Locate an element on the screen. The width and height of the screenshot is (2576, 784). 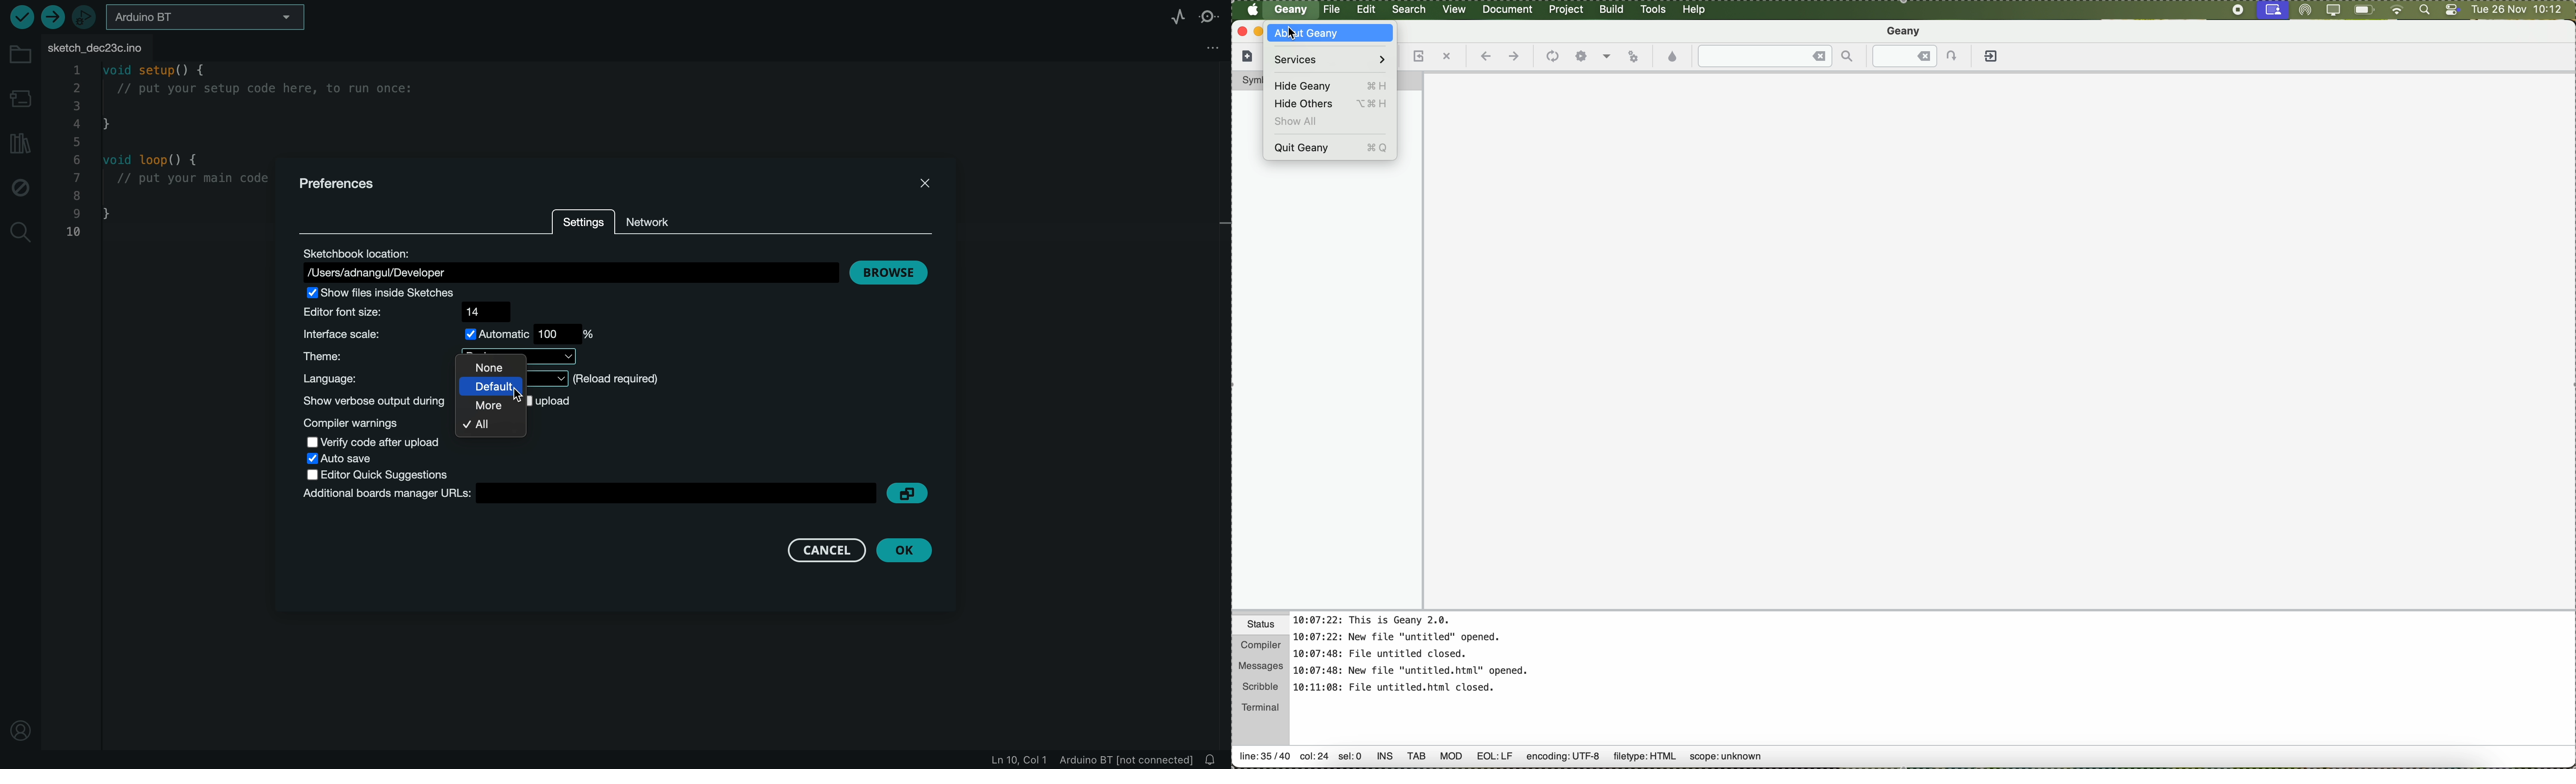
ok is located at coordinates (908, 550).